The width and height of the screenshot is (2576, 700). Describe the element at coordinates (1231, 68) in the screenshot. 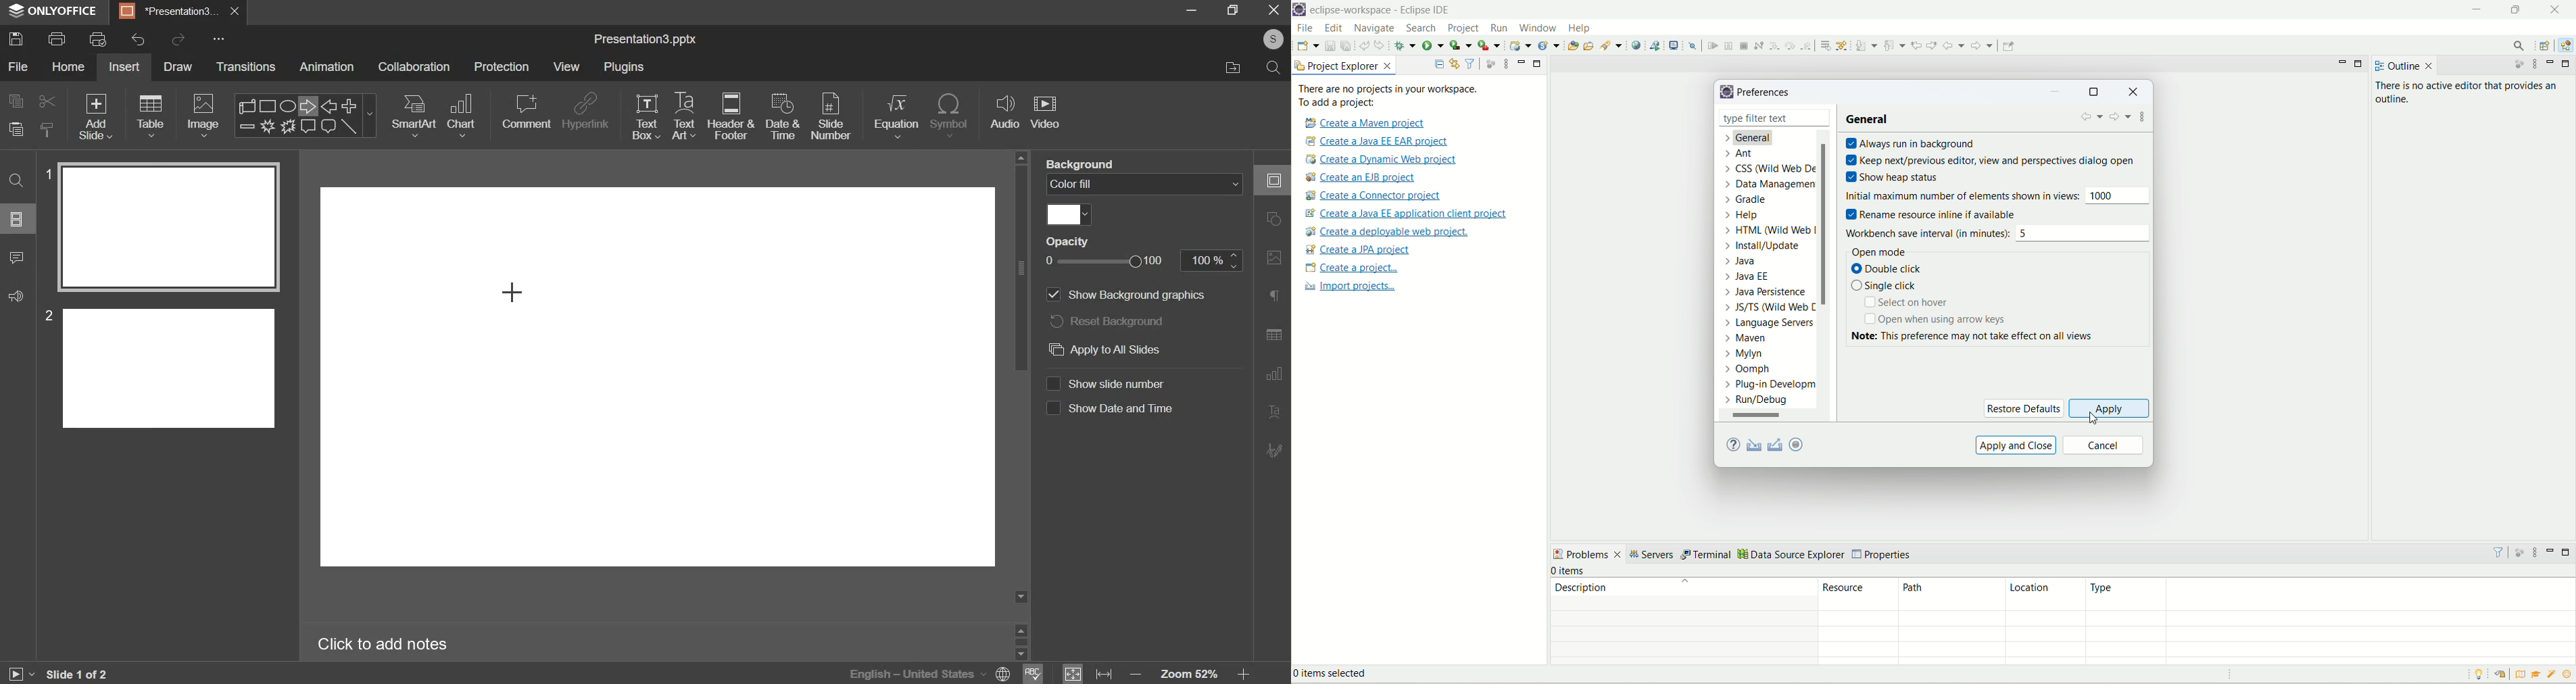

I see `file location` at that location.